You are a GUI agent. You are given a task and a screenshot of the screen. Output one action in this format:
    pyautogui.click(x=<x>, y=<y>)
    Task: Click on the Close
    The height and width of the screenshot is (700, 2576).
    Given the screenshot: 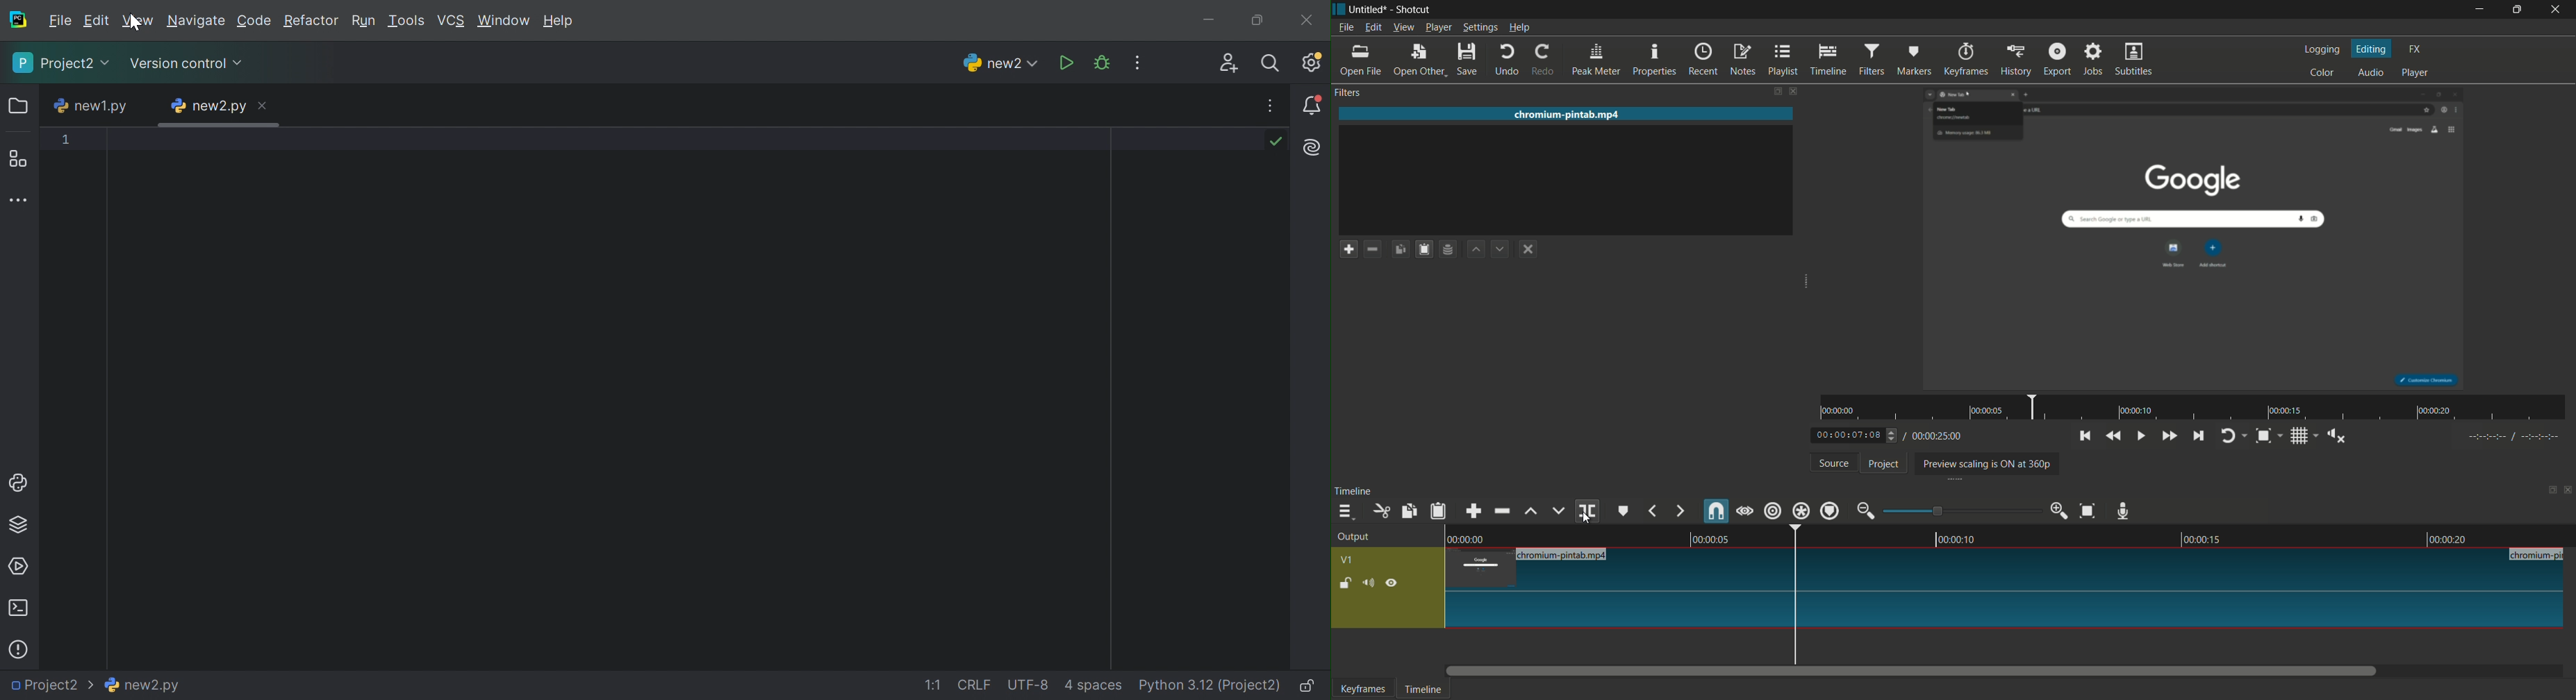 What is the action you would take?
    pyautogui.click(x=265, y=106)
    